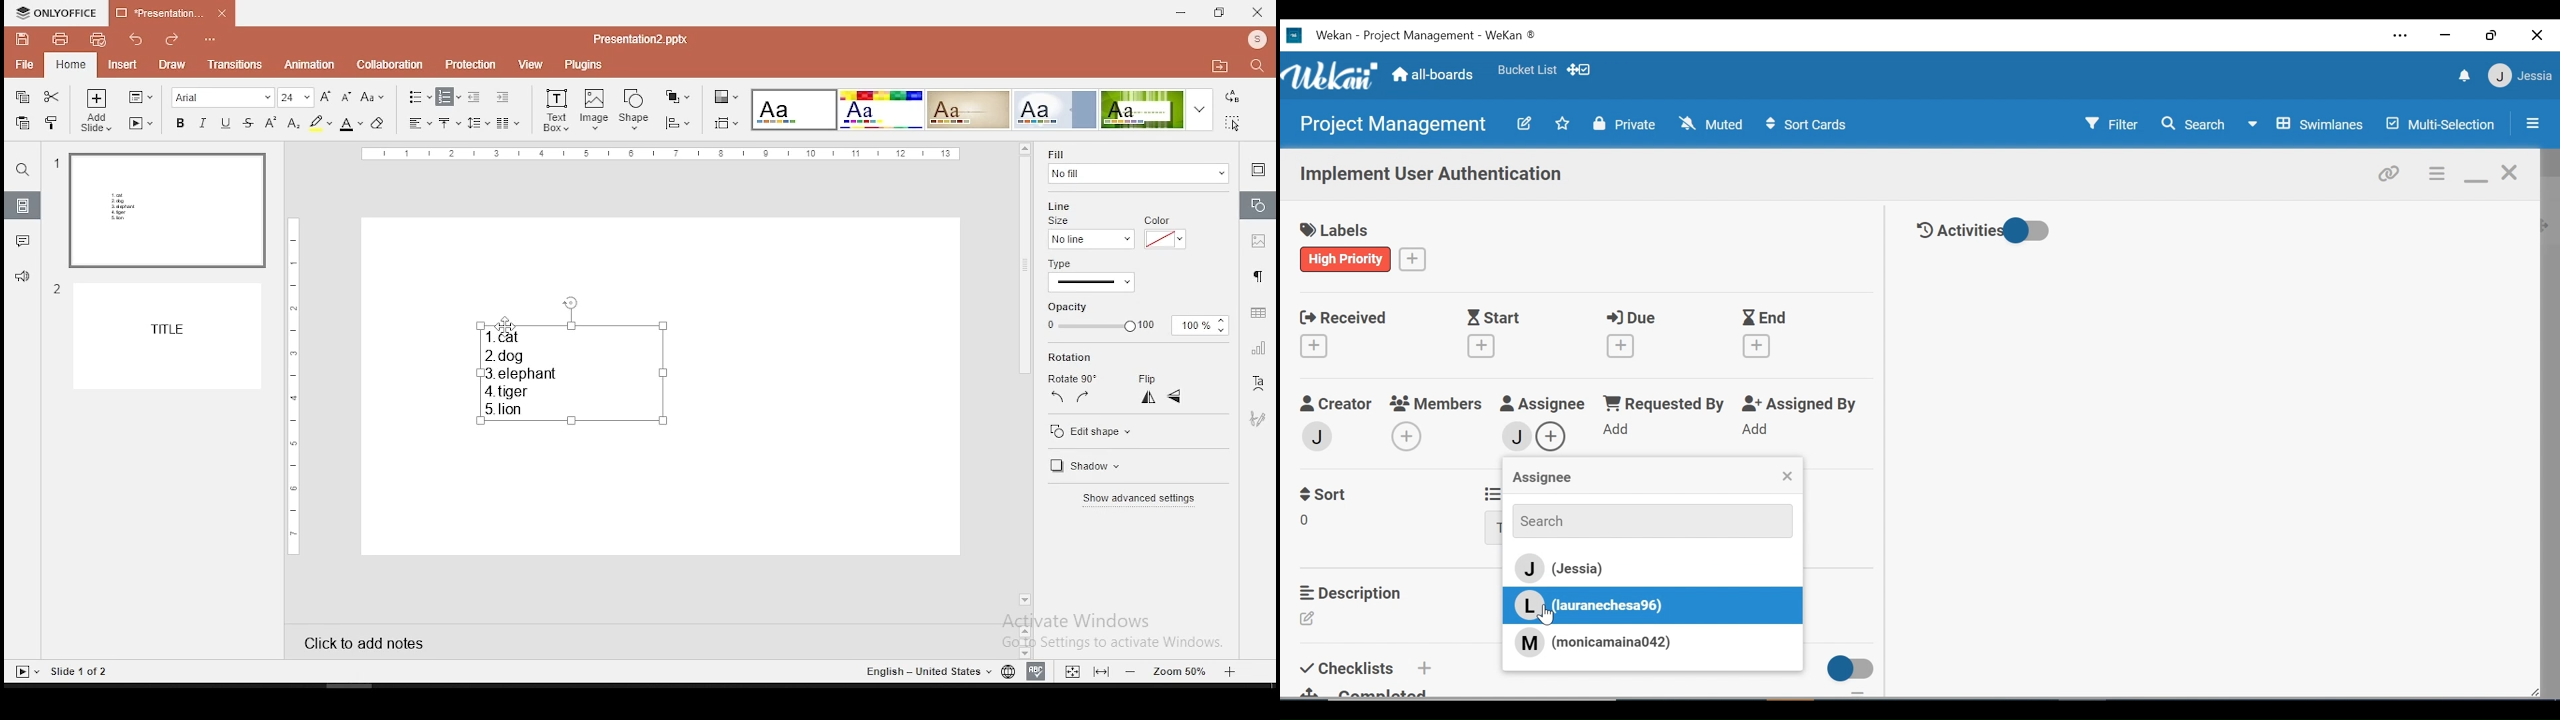 This screenshot has height=728, width=2576. What do you see at coordinates (22, 38) in the screenshot?
I see `save` at bounding box center [22, 38].